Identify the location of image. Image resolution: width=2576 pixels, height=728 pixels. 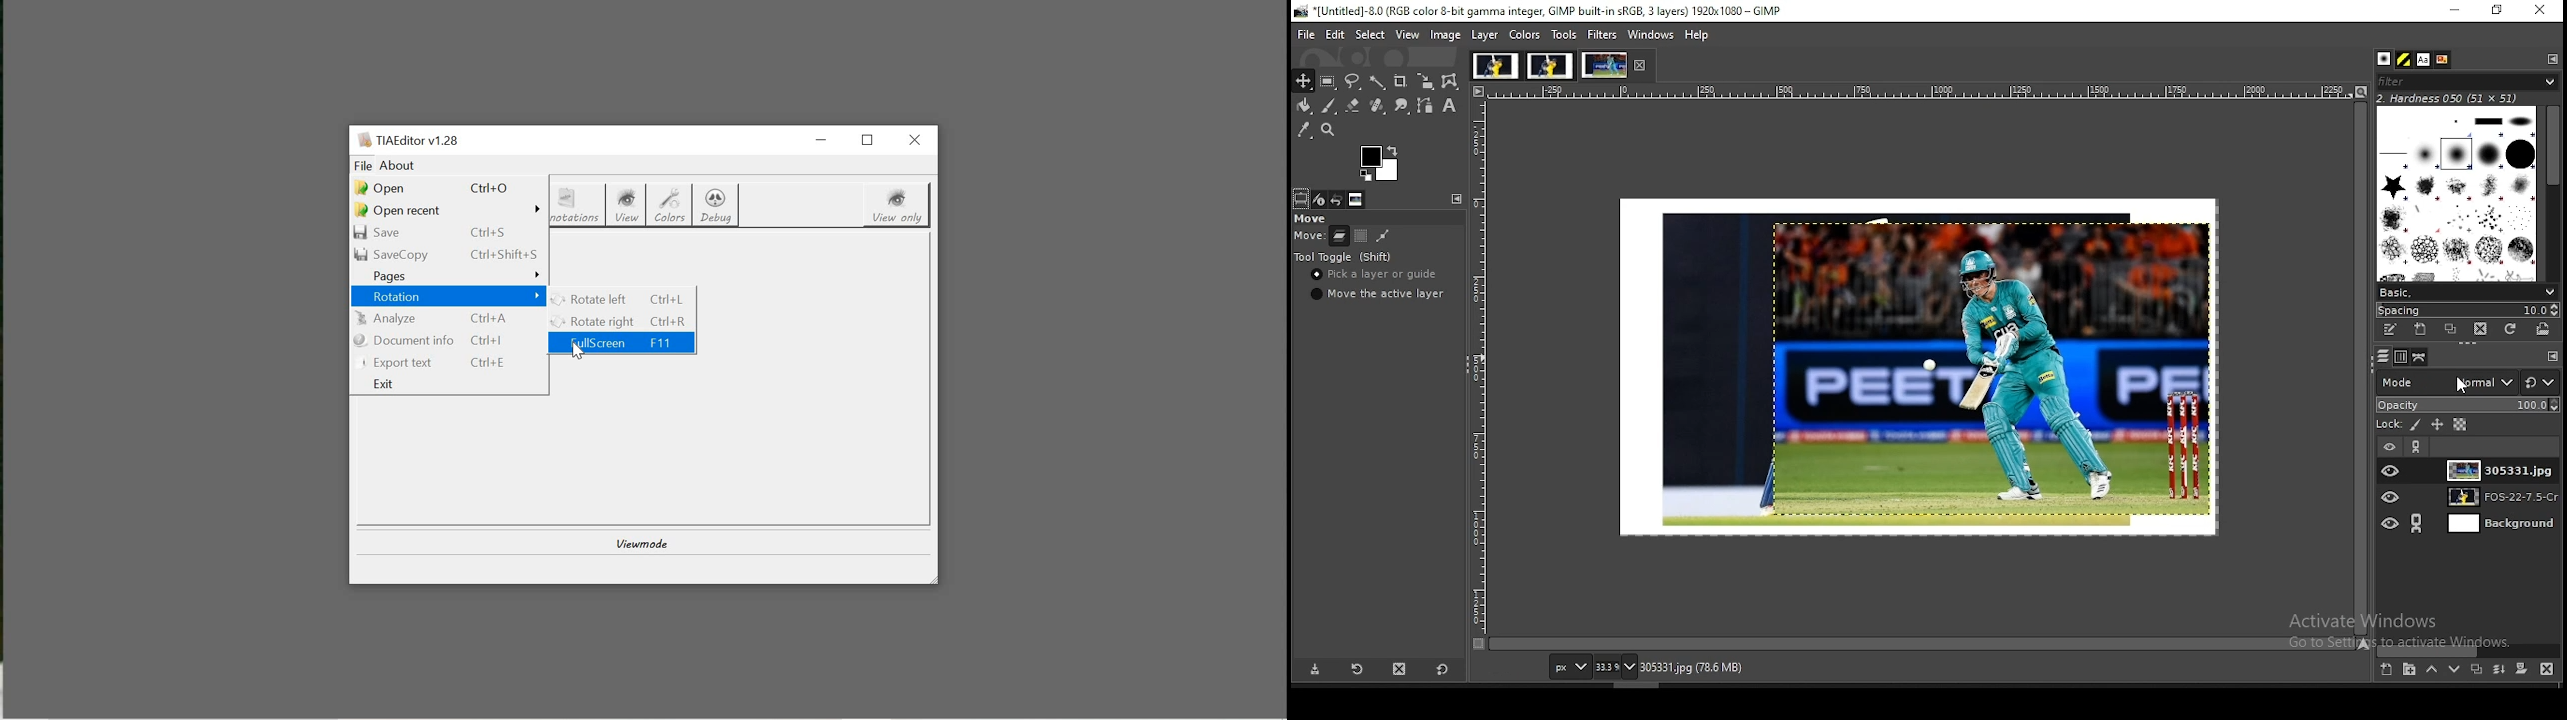
(1549, 64).